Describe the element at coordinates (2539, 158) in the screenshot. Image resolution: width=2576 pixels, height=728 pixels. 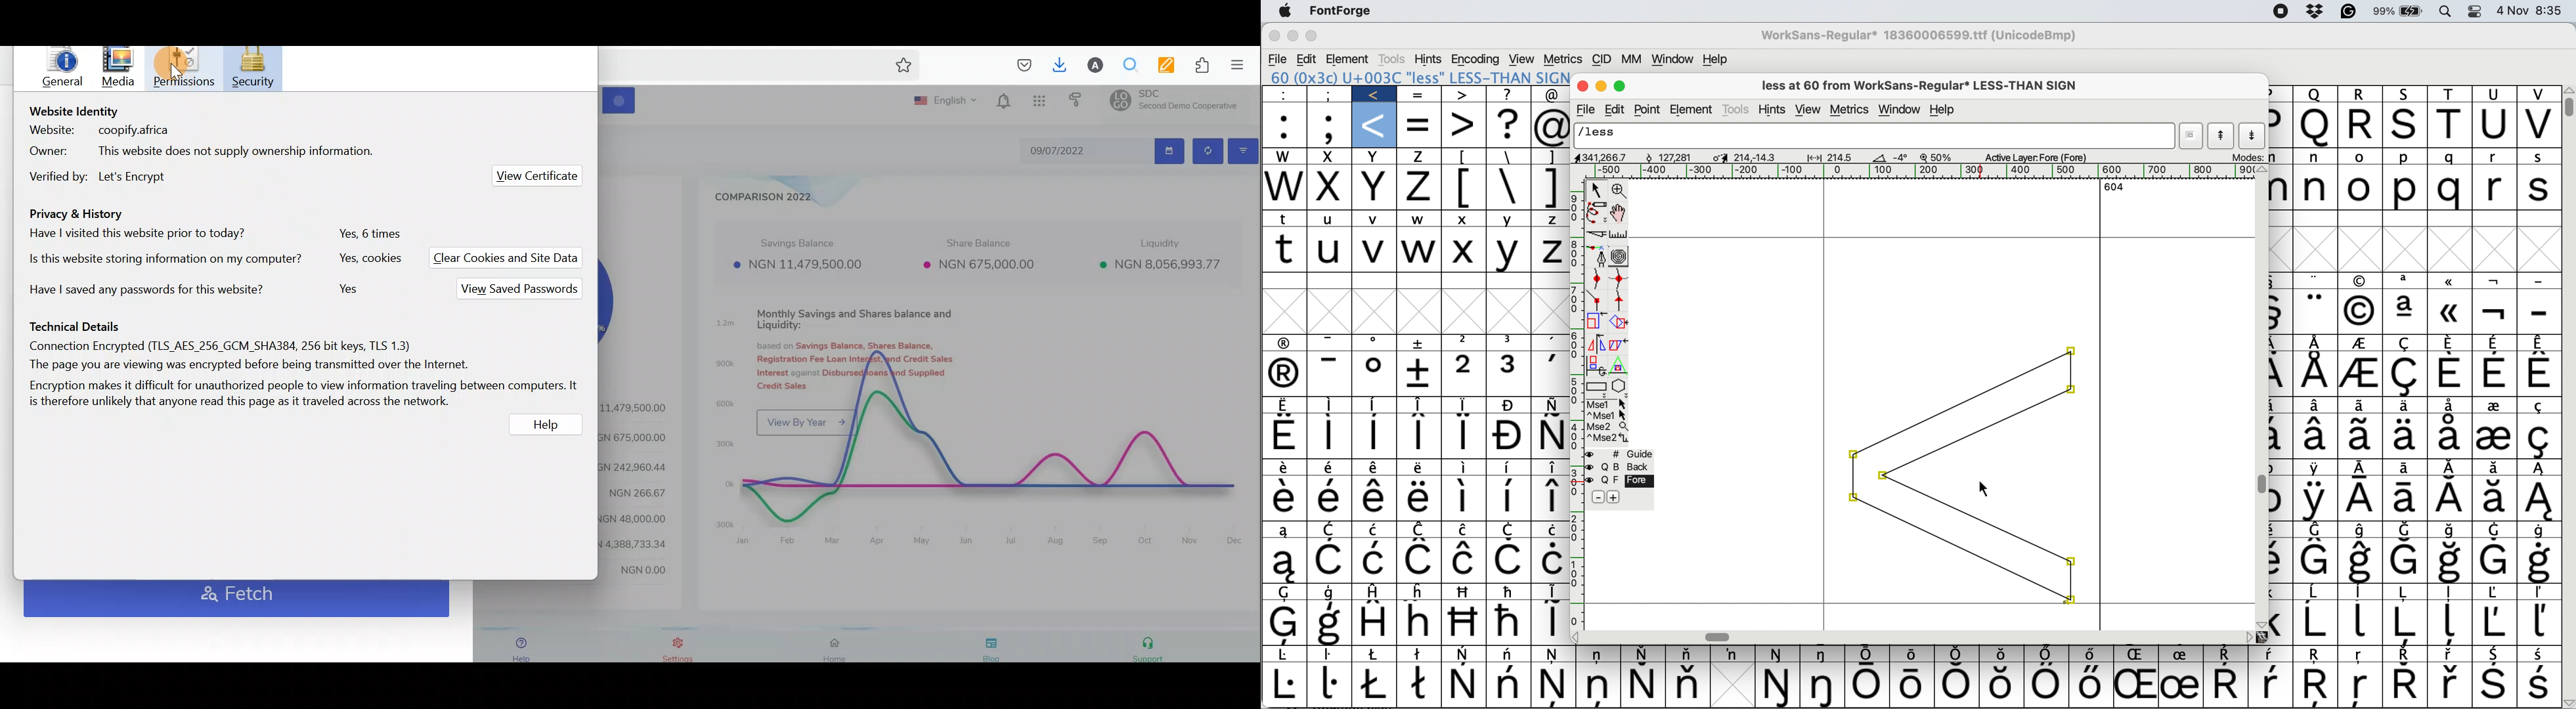
I see `s` at that location.